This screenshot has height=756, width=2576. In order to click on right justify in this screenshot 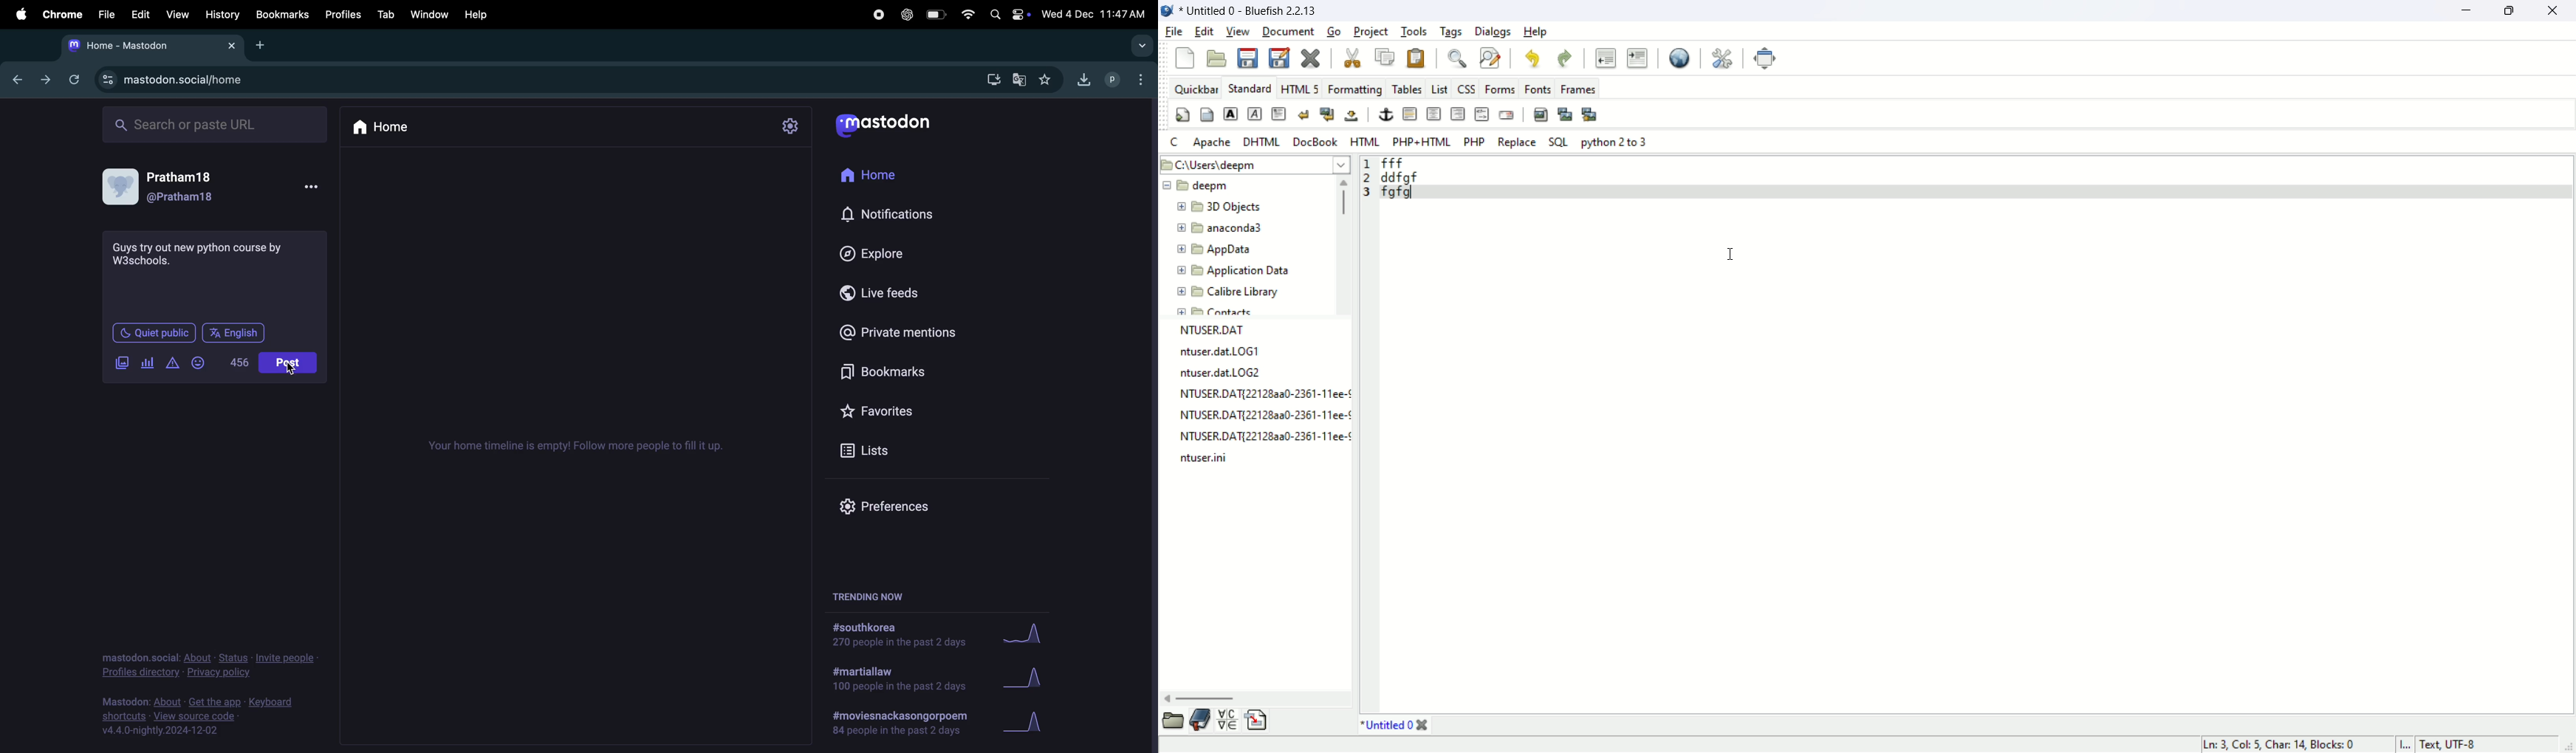, I will do `click(1456, 113)`.